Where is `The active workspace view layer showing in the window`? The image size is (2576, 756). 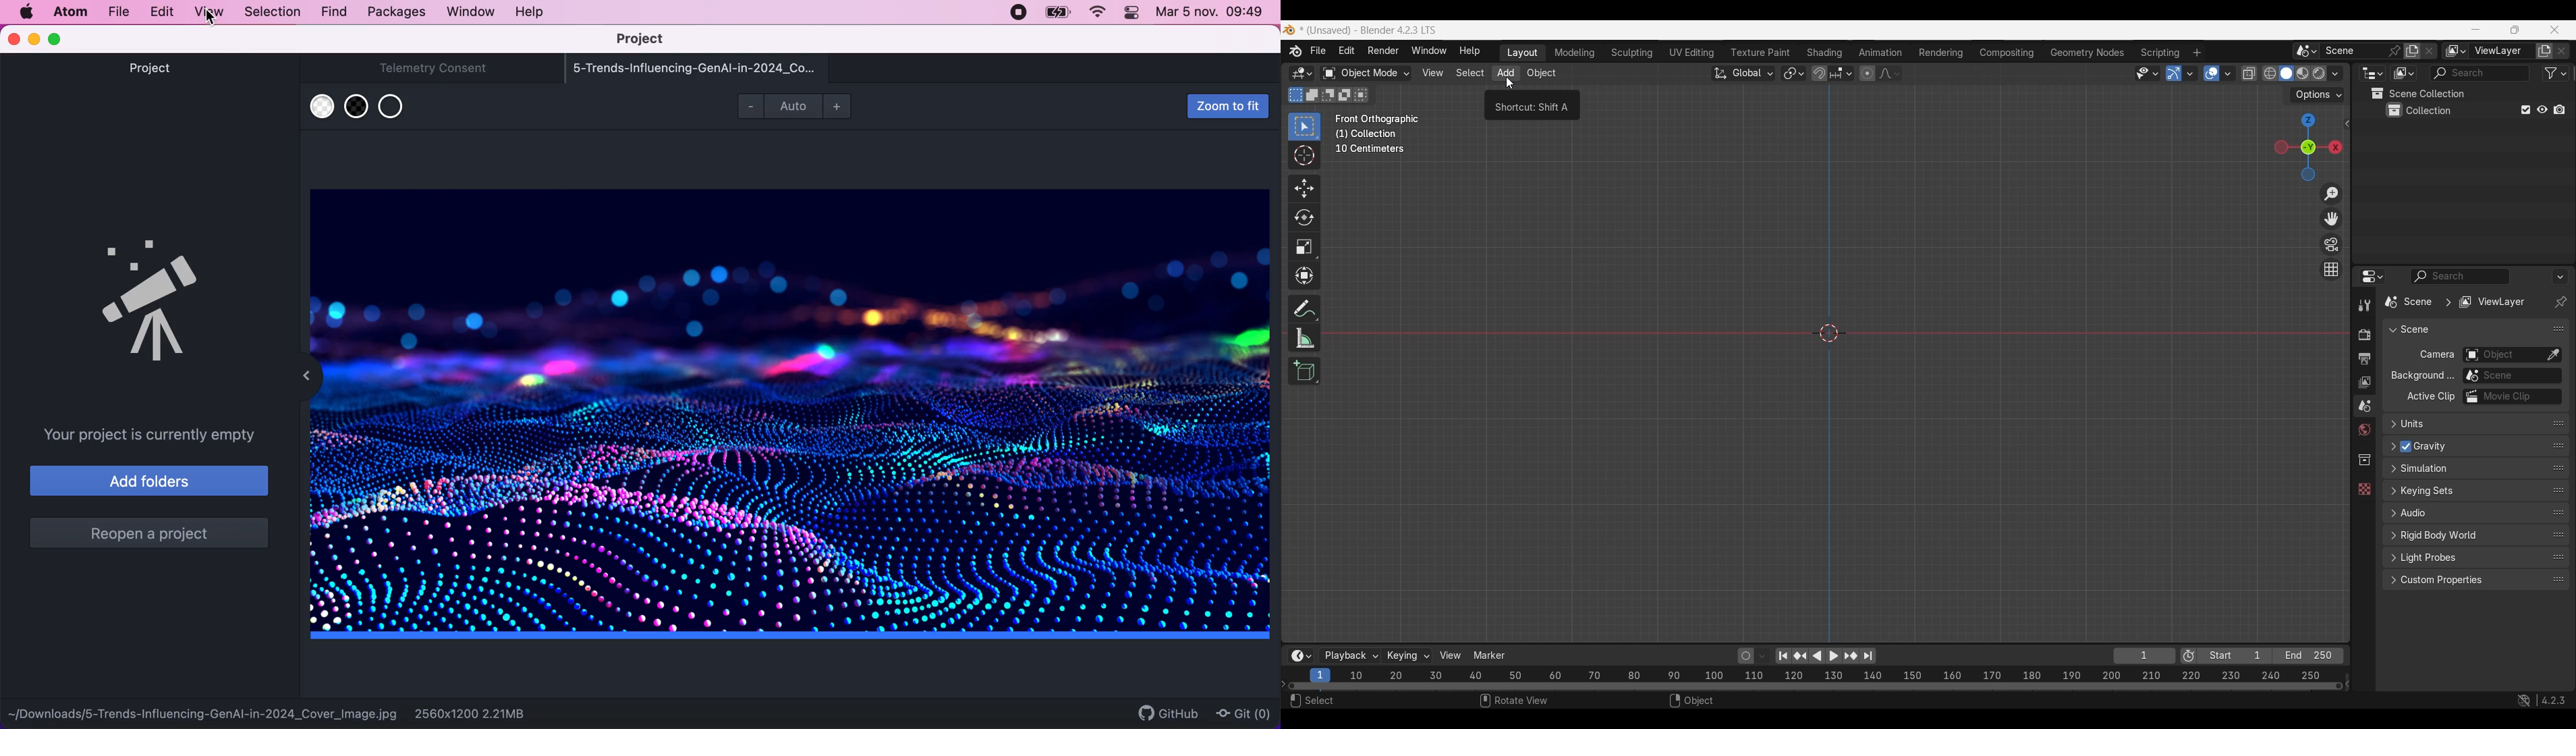
The active workspace view layer showing in the window is located at coordinates (2456, 51).